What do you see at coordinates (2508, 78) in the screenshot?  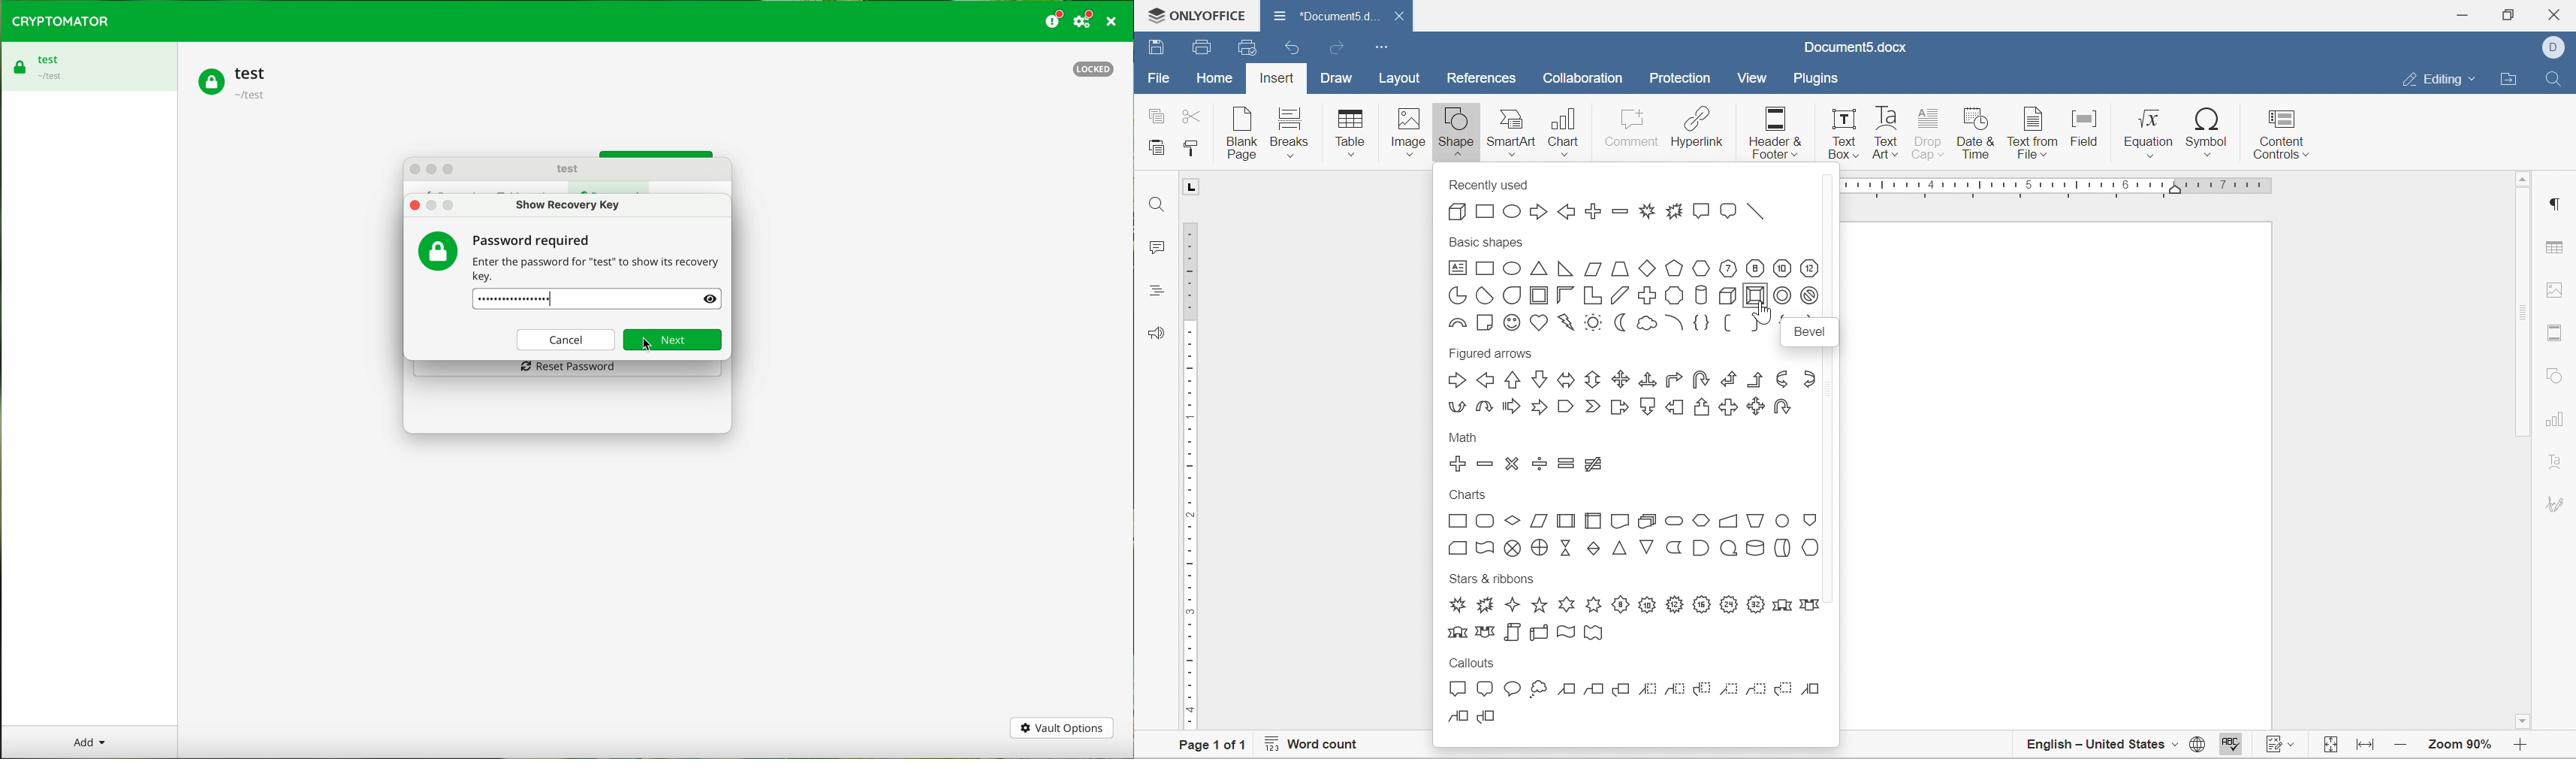 I see `open file location` at bounding box center [2508, 78].